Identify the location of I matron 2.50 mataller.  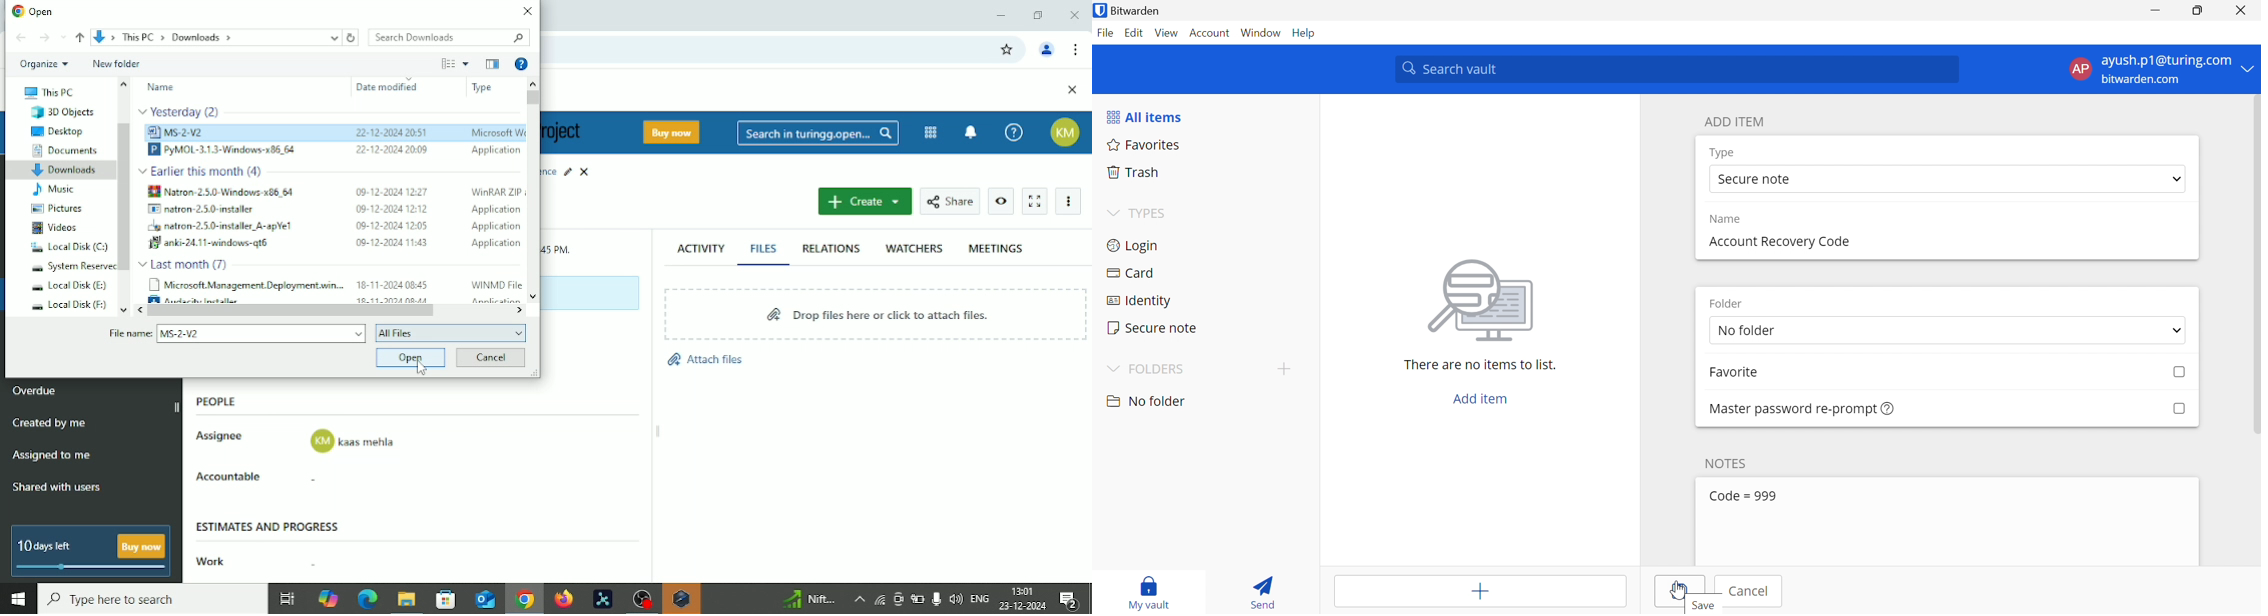
(209, 209).